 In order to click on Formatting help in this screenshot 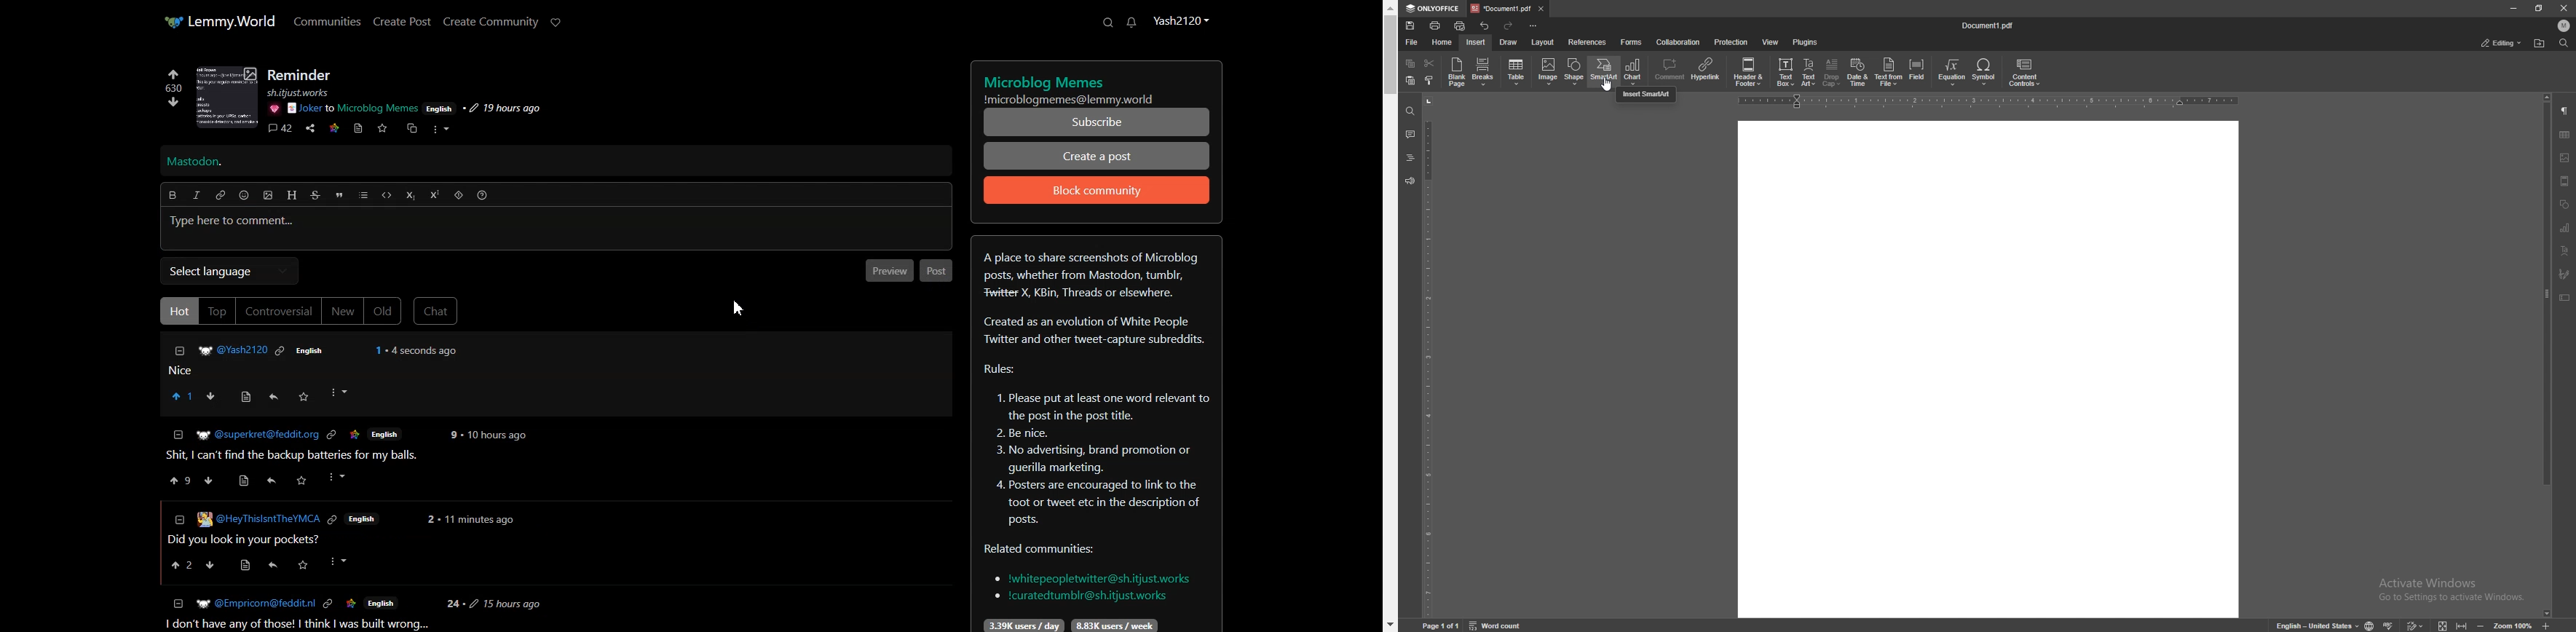, I will do `click(482, 195)`.